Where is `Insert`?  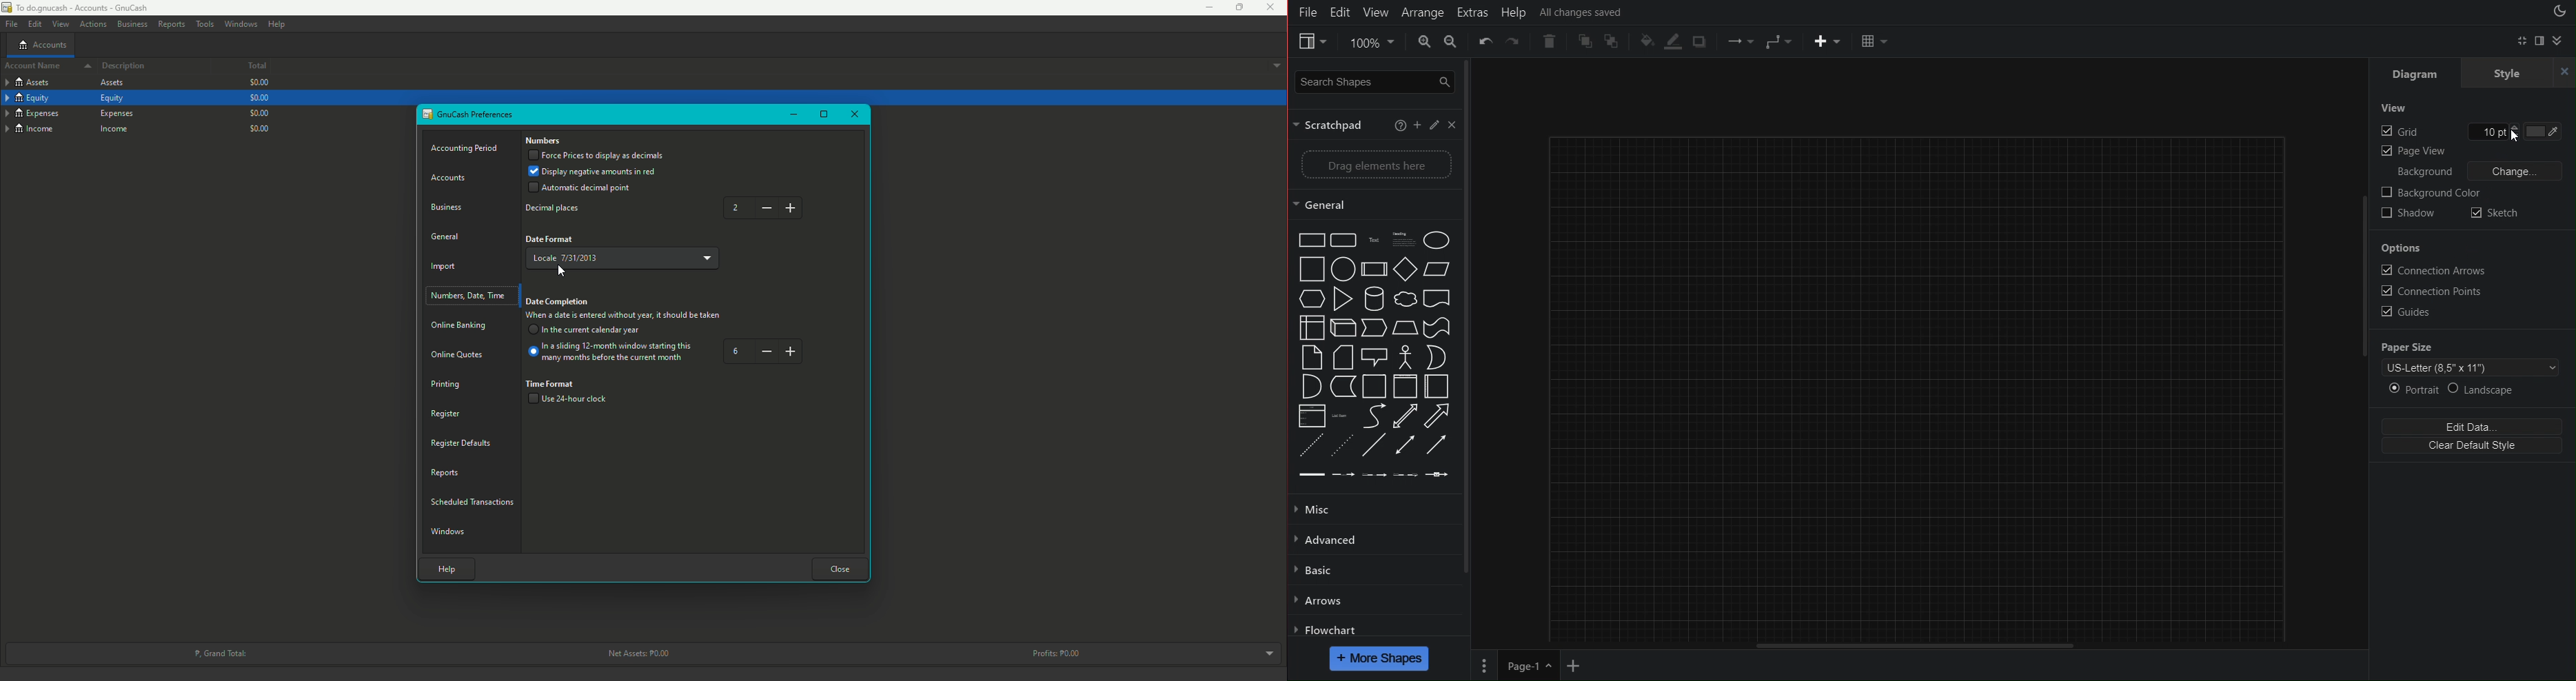 Insert is located at coordinates (1821, 42).